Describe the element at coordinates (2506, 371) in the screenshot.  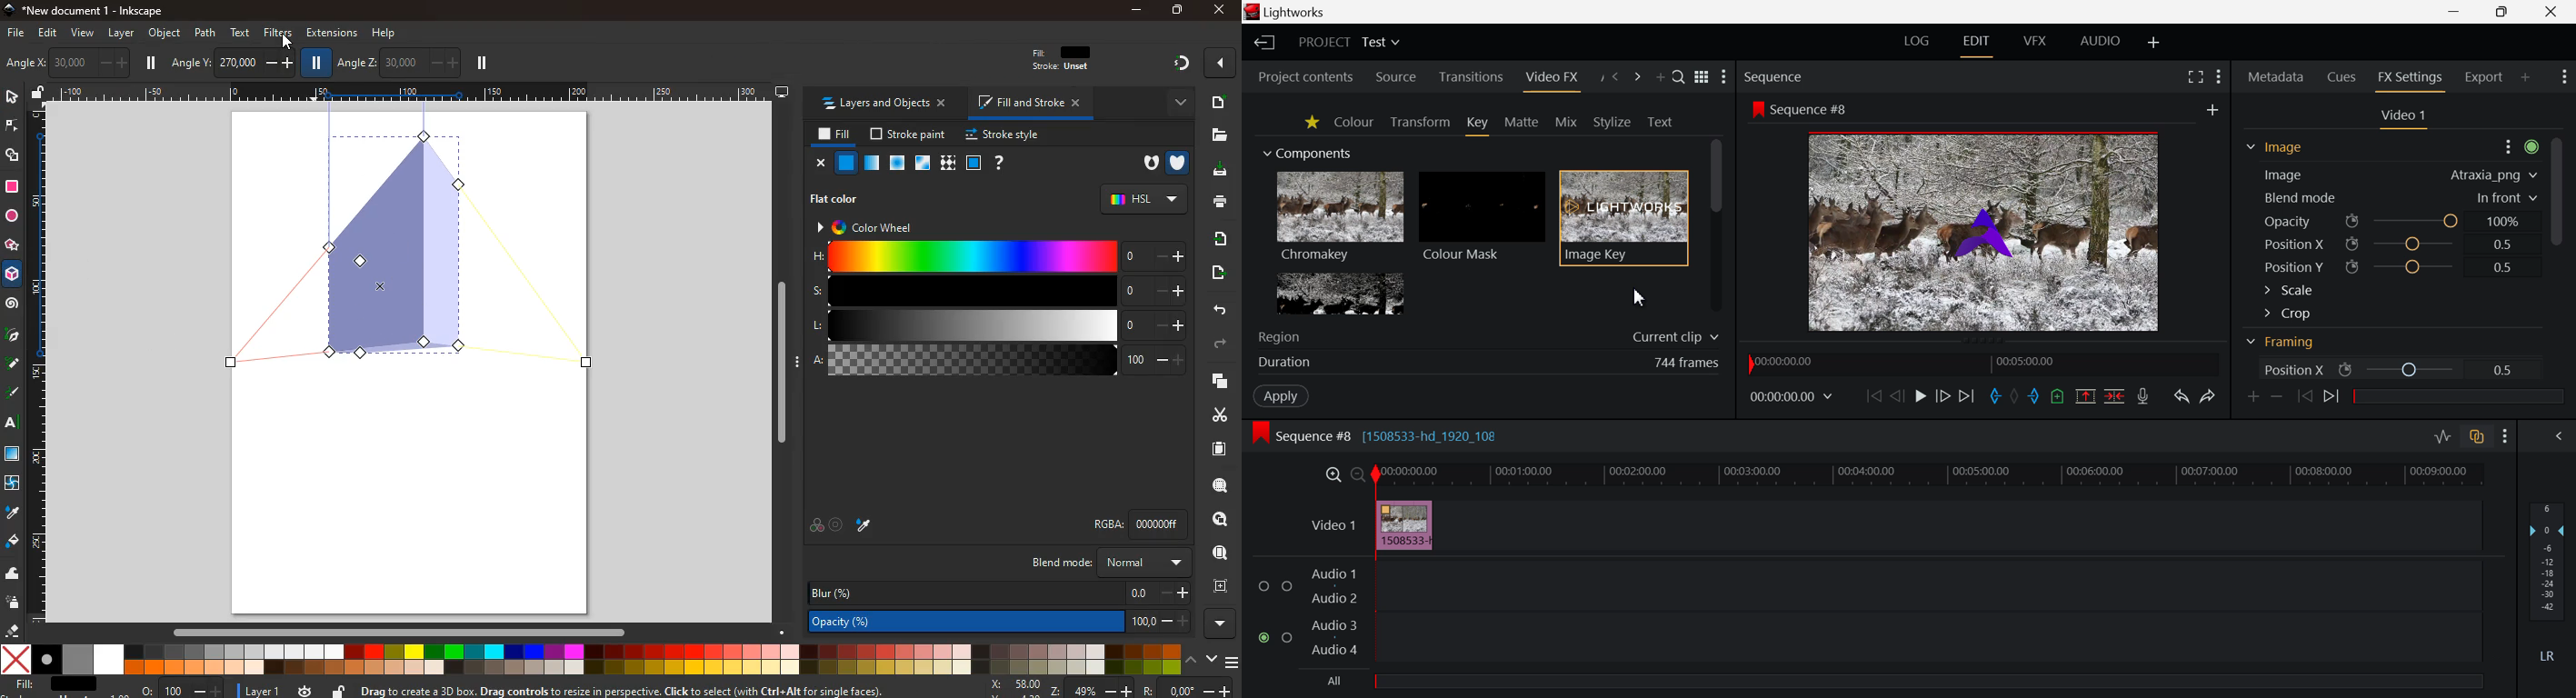
I see `0.5` at that location.